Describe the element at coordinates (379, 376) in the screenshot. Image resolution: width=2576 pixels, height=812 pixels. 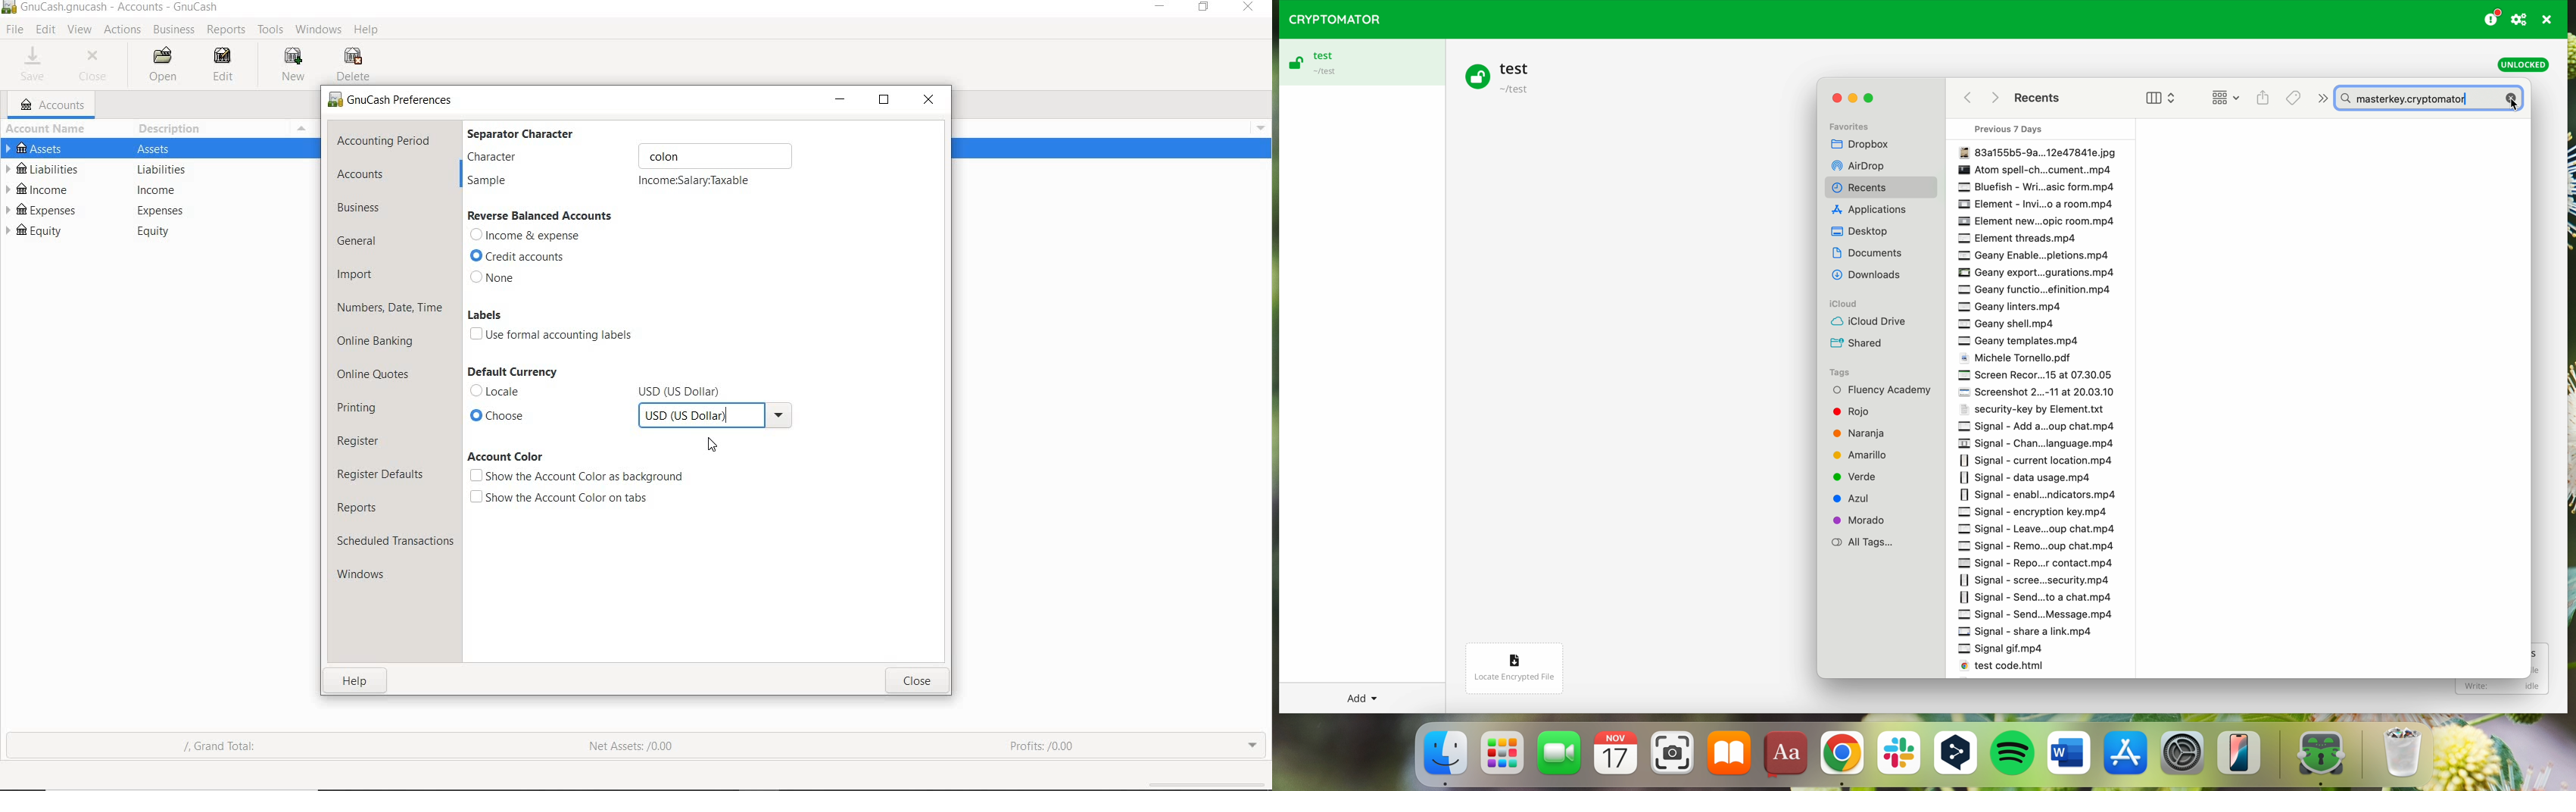
I see `online quotes` at that location.